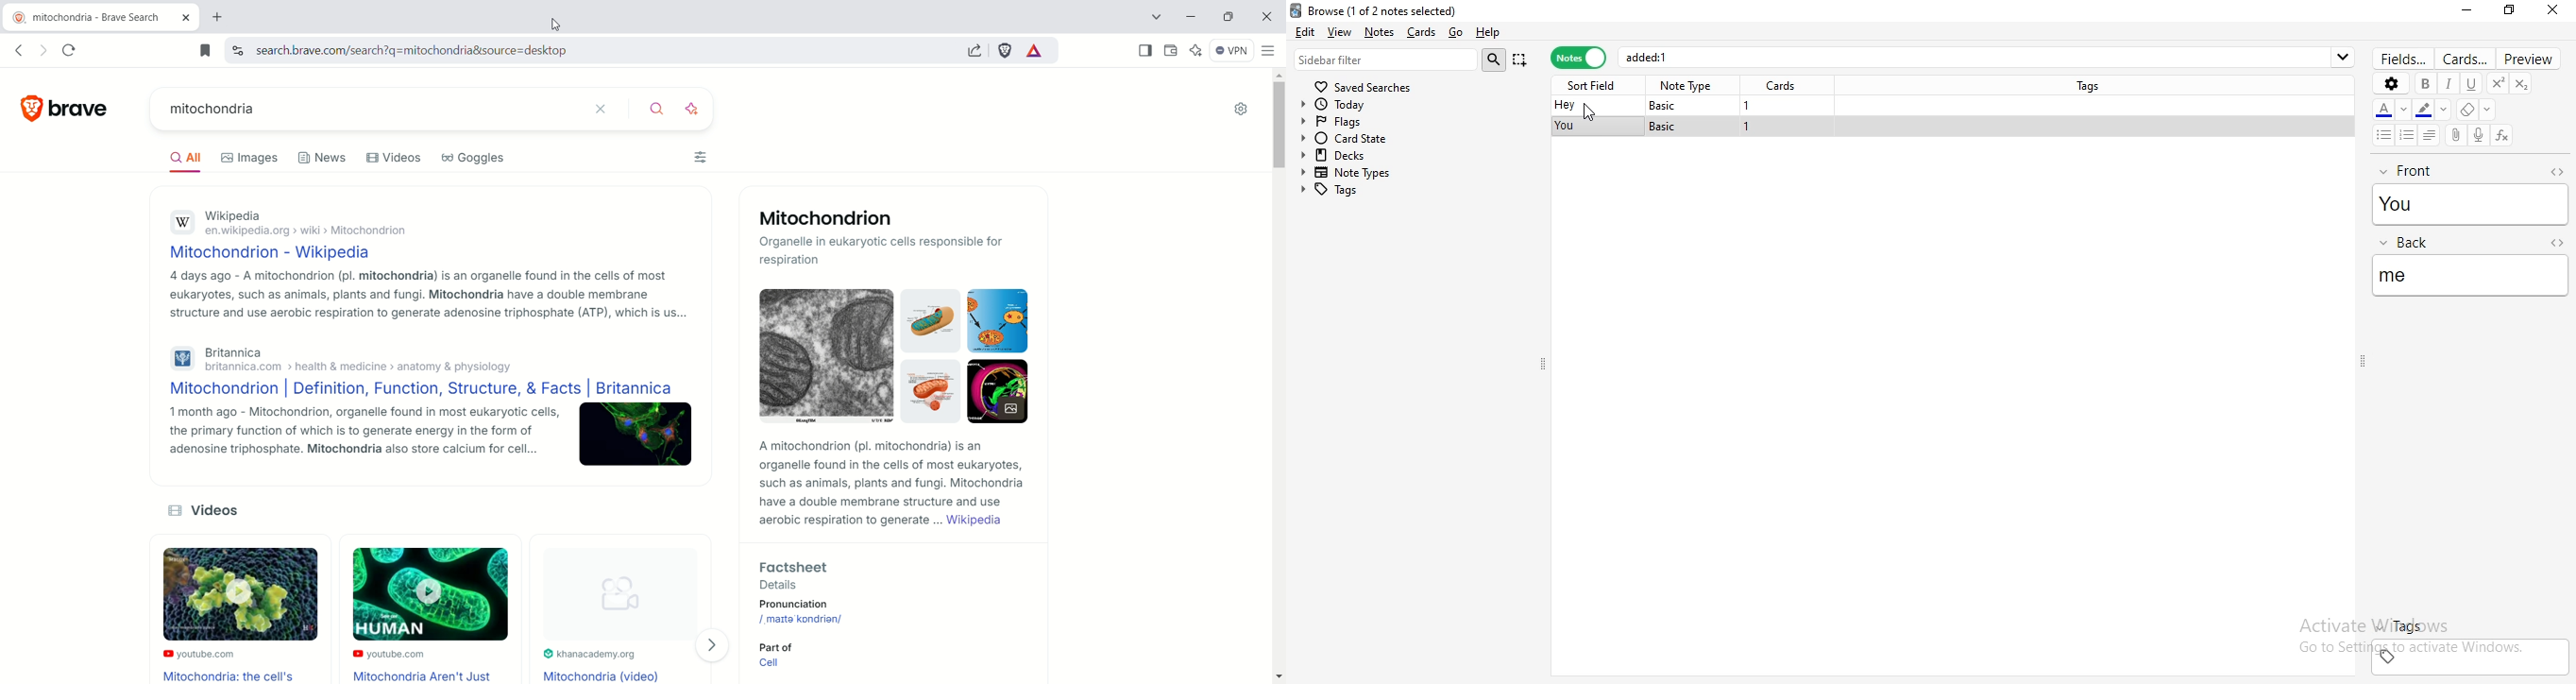 This screenshot has height=700, width=2576. Describe the element at coordinates (2510, 9) in the screenshot. I see `restore` at that location.